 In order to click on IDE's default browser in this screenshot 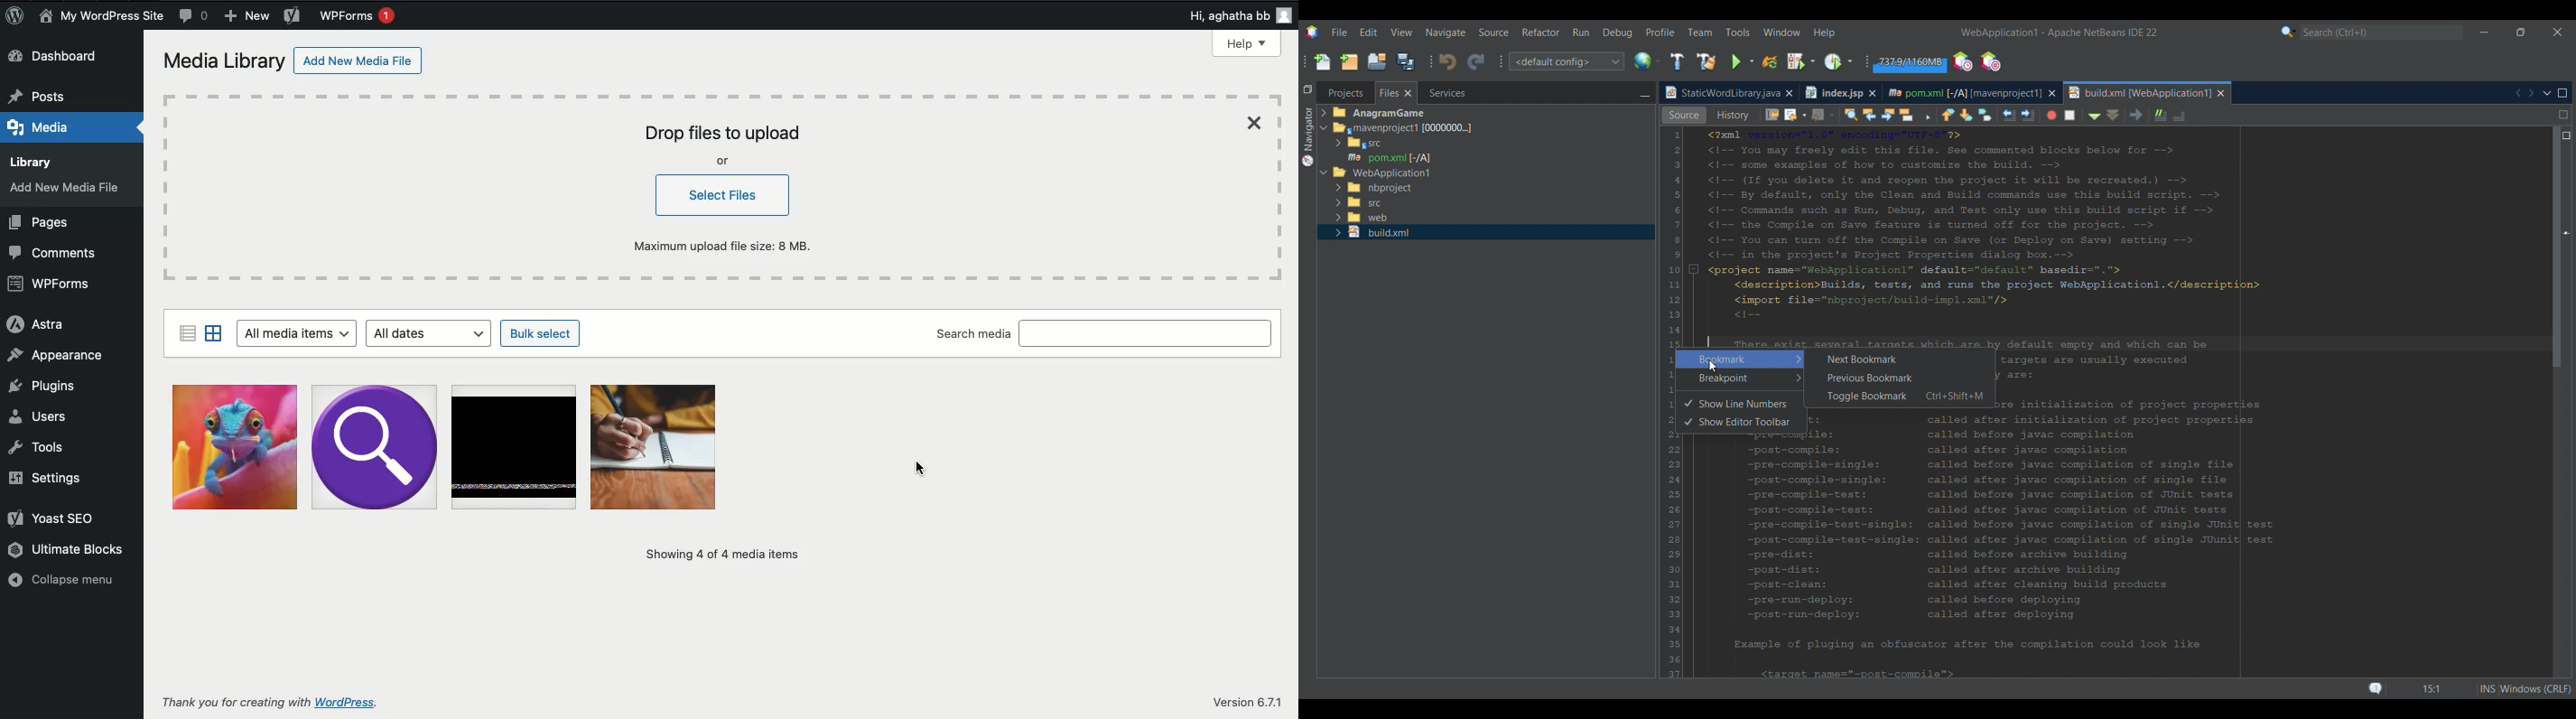, I will do `click(1647, 61)`.